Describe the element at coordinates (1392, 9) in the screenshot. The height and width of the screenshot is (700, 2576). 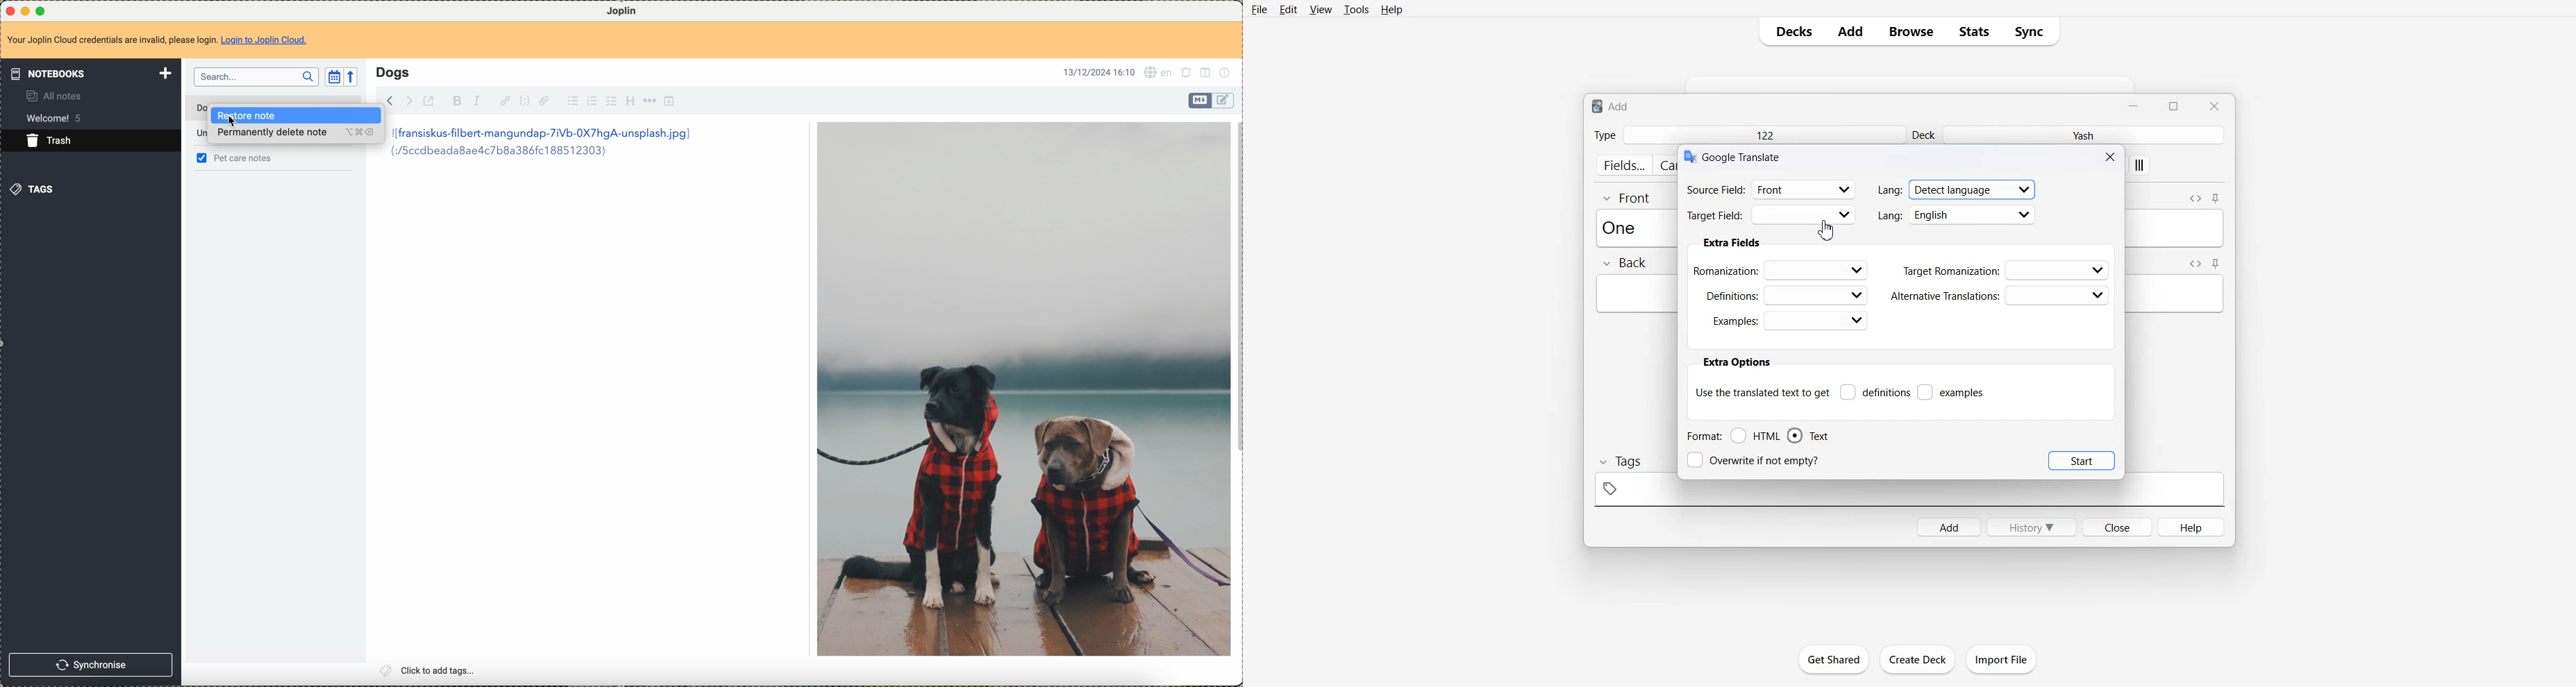
I see `Help` at that location.